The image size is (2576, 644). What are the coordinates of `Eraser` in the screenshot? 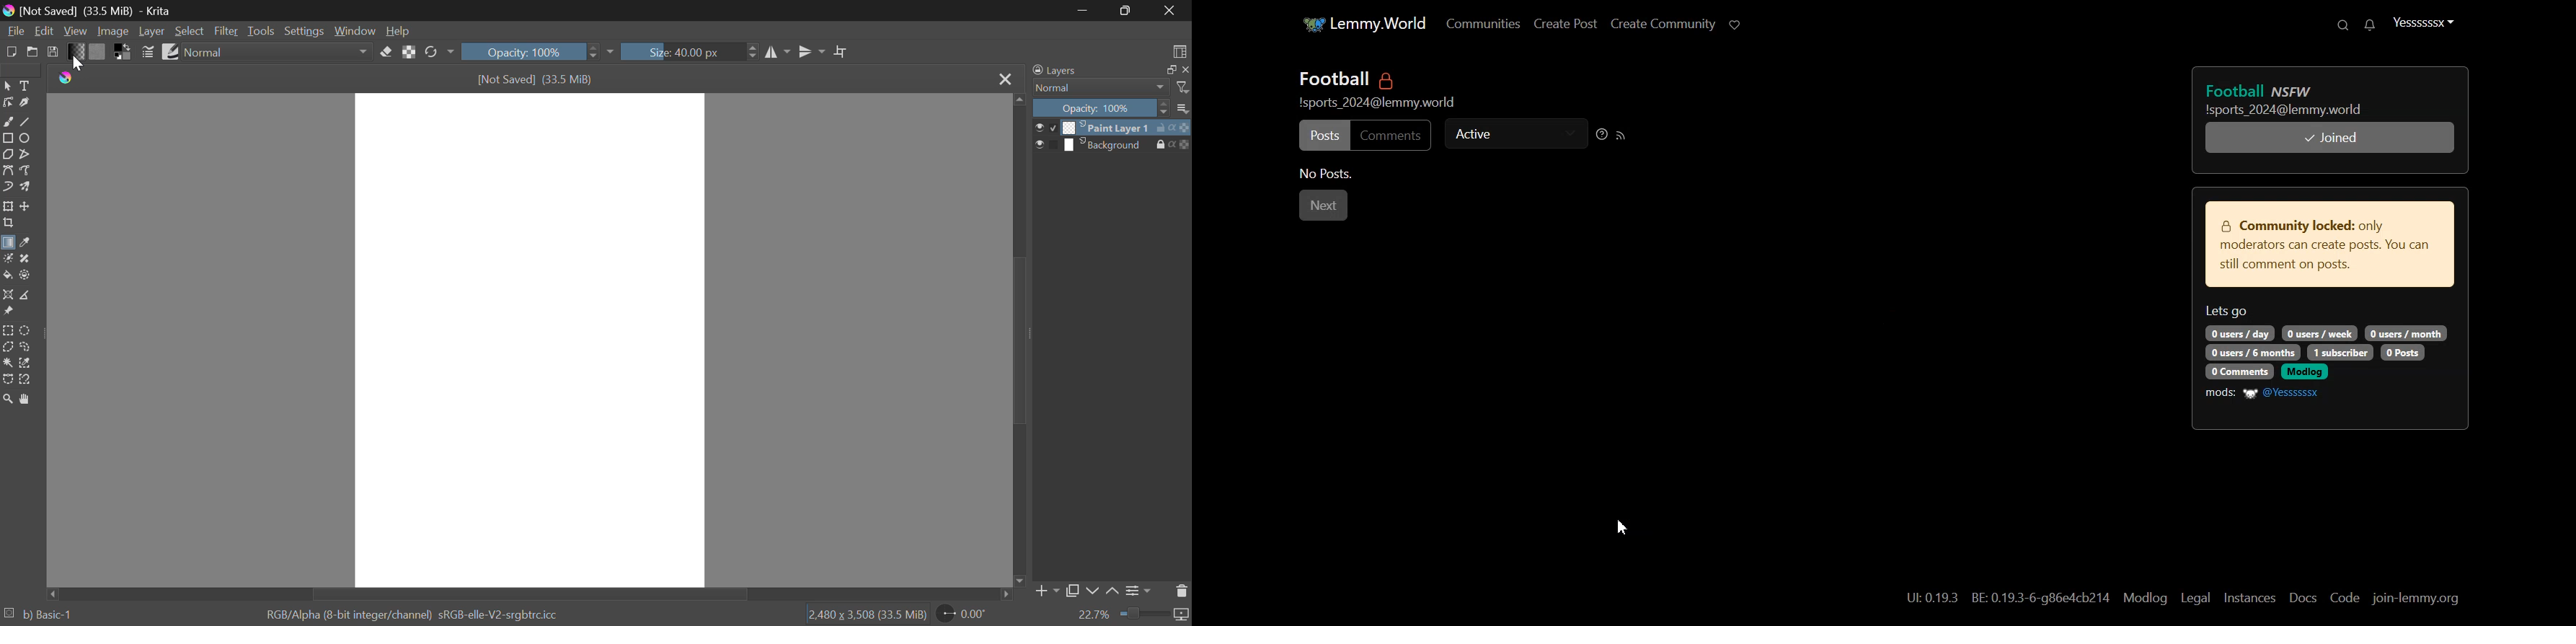 It's located at (387, 50).